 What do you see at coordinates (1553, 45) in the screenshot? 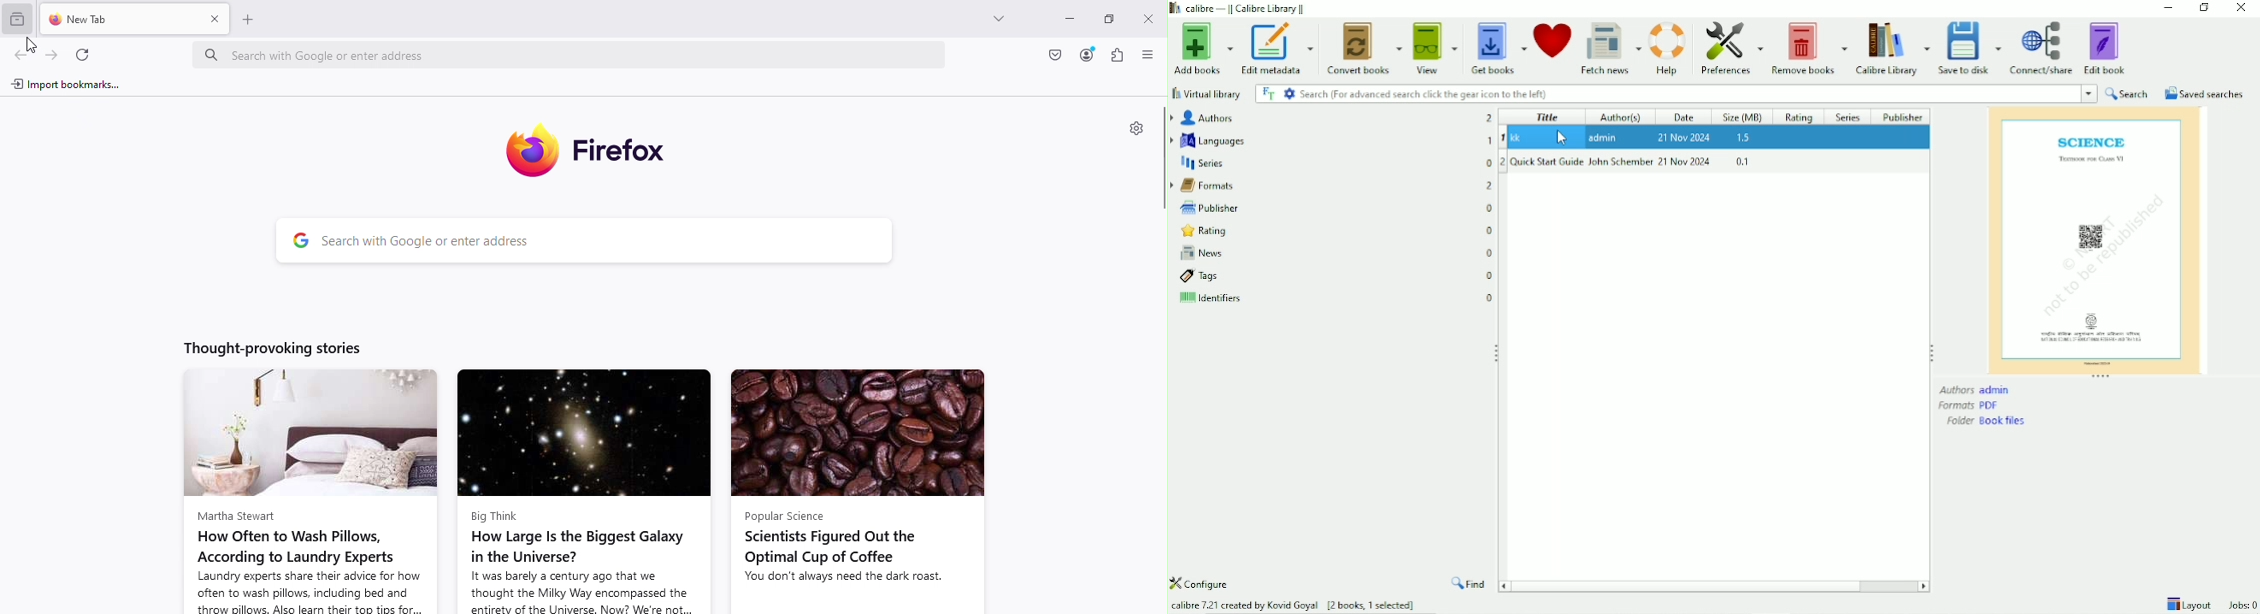
I see `Donate` at bounding box center [1553, 45].